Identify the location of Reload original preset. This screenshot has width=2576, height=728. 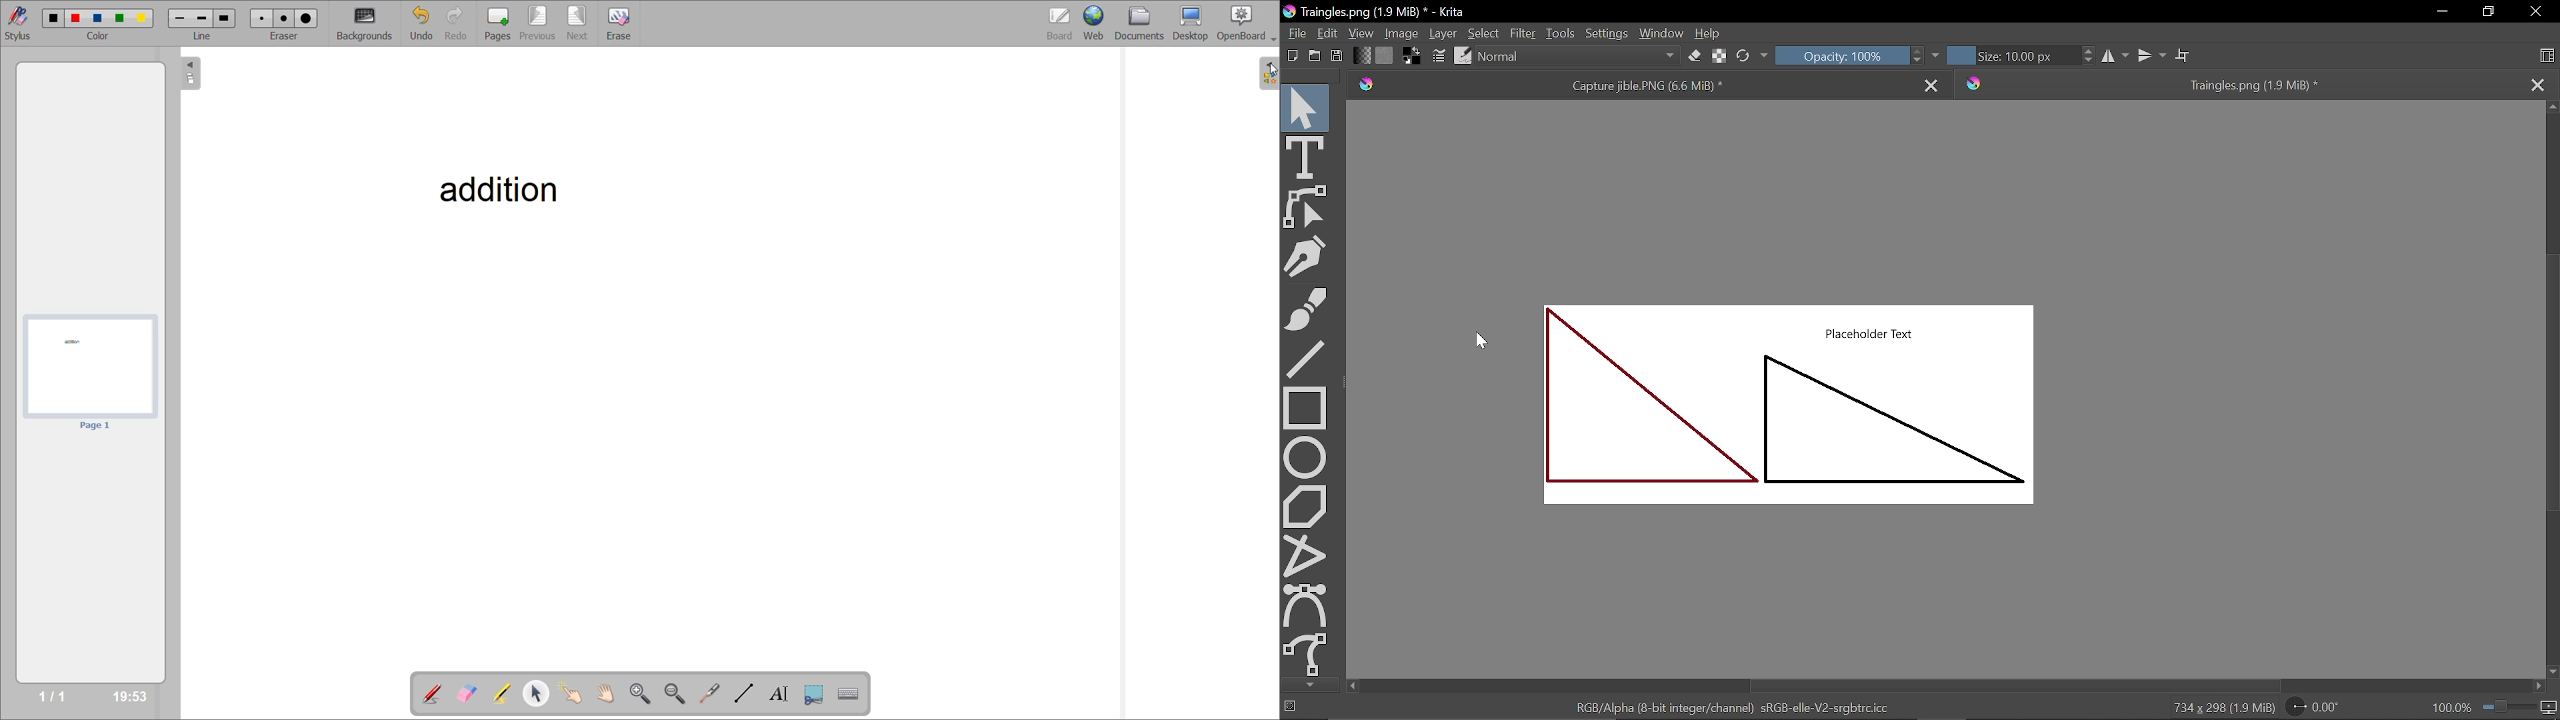
(1742, 58).